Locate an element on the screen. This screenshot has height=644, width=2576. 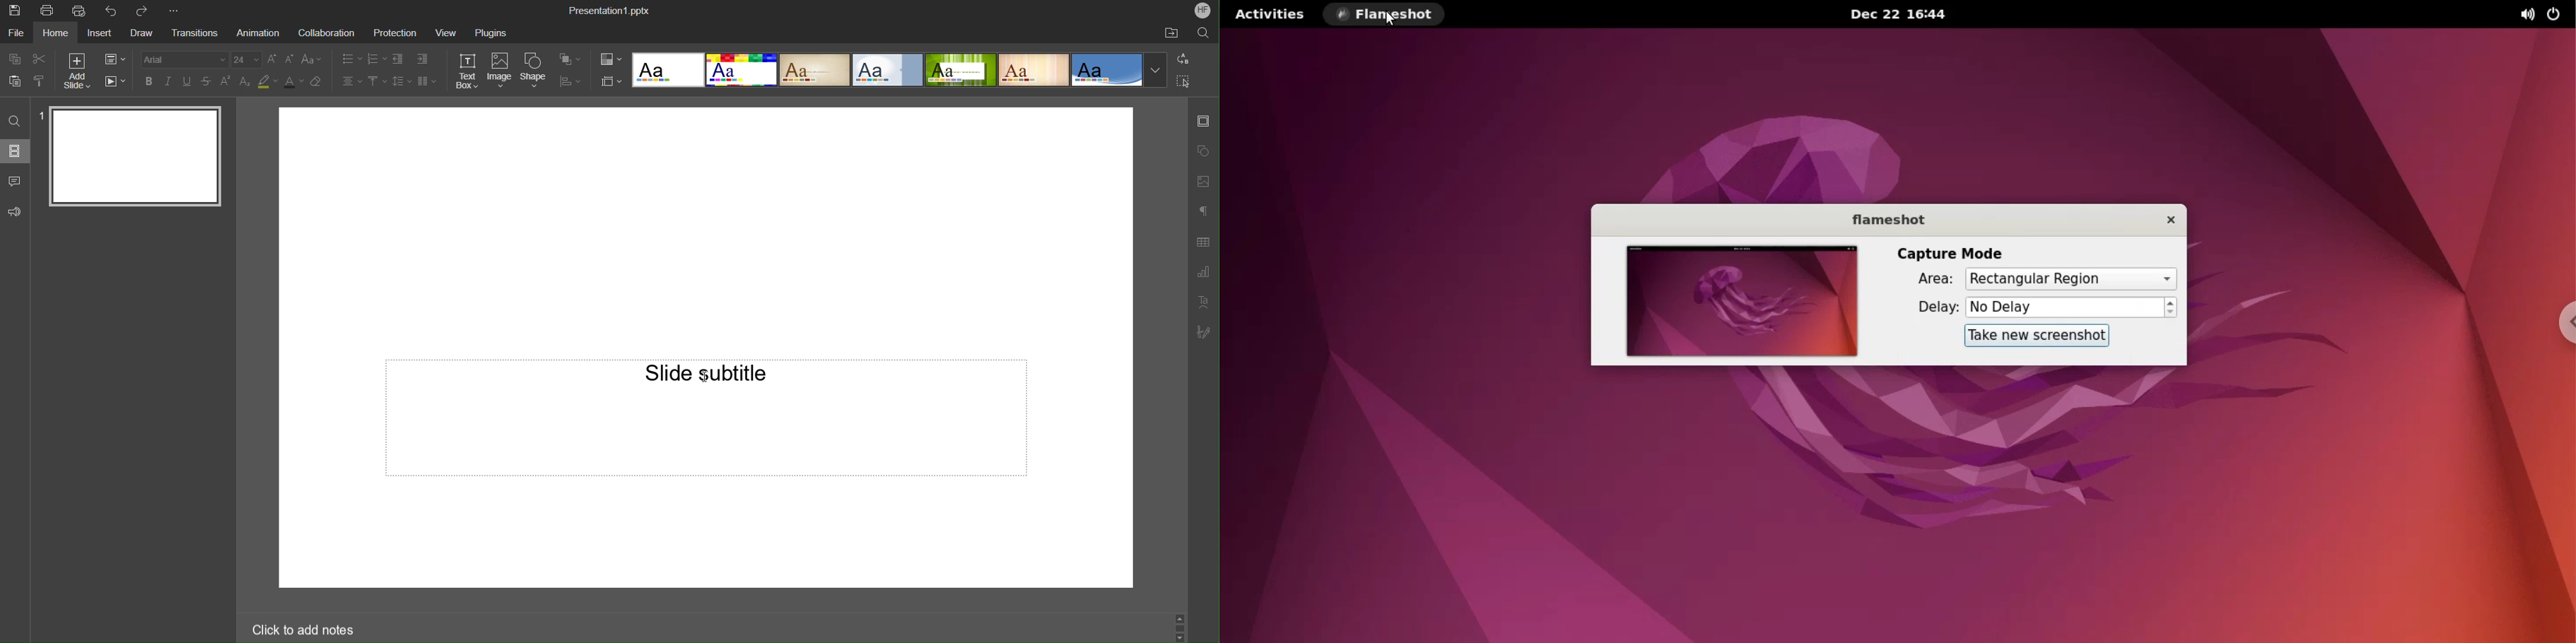
File is located at coordinates (16, 34).